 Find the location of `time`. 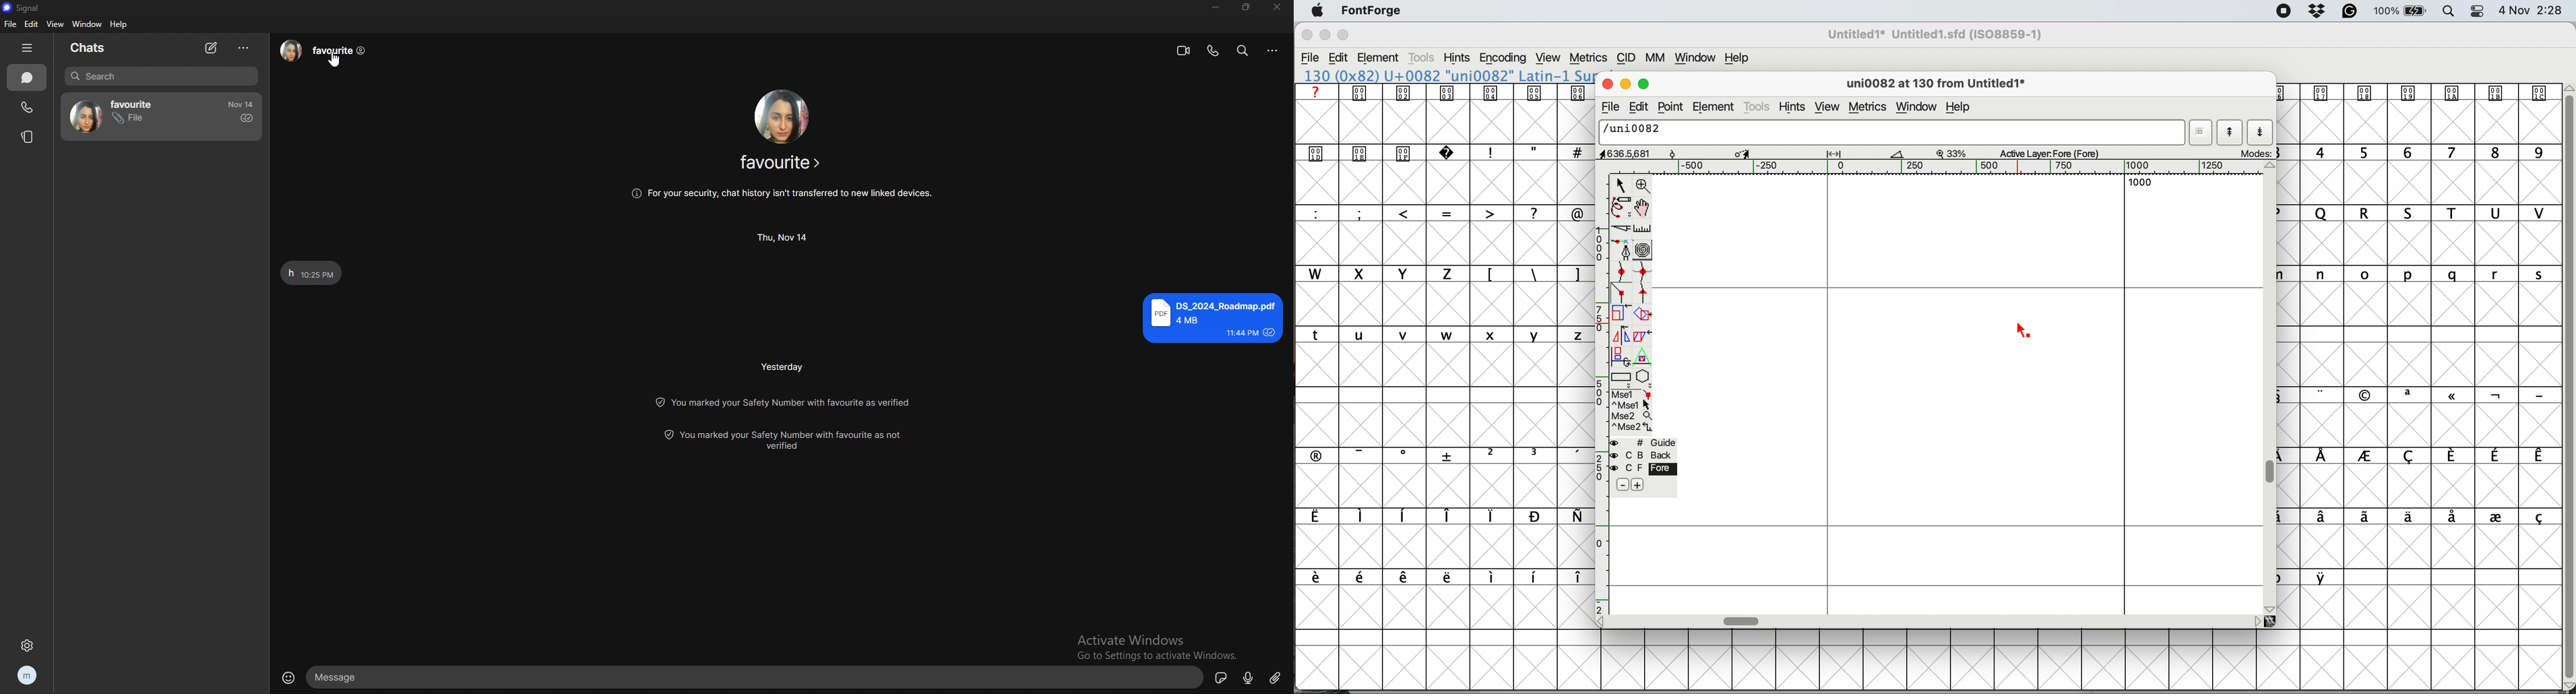

time is located at coordinates (784, 236).